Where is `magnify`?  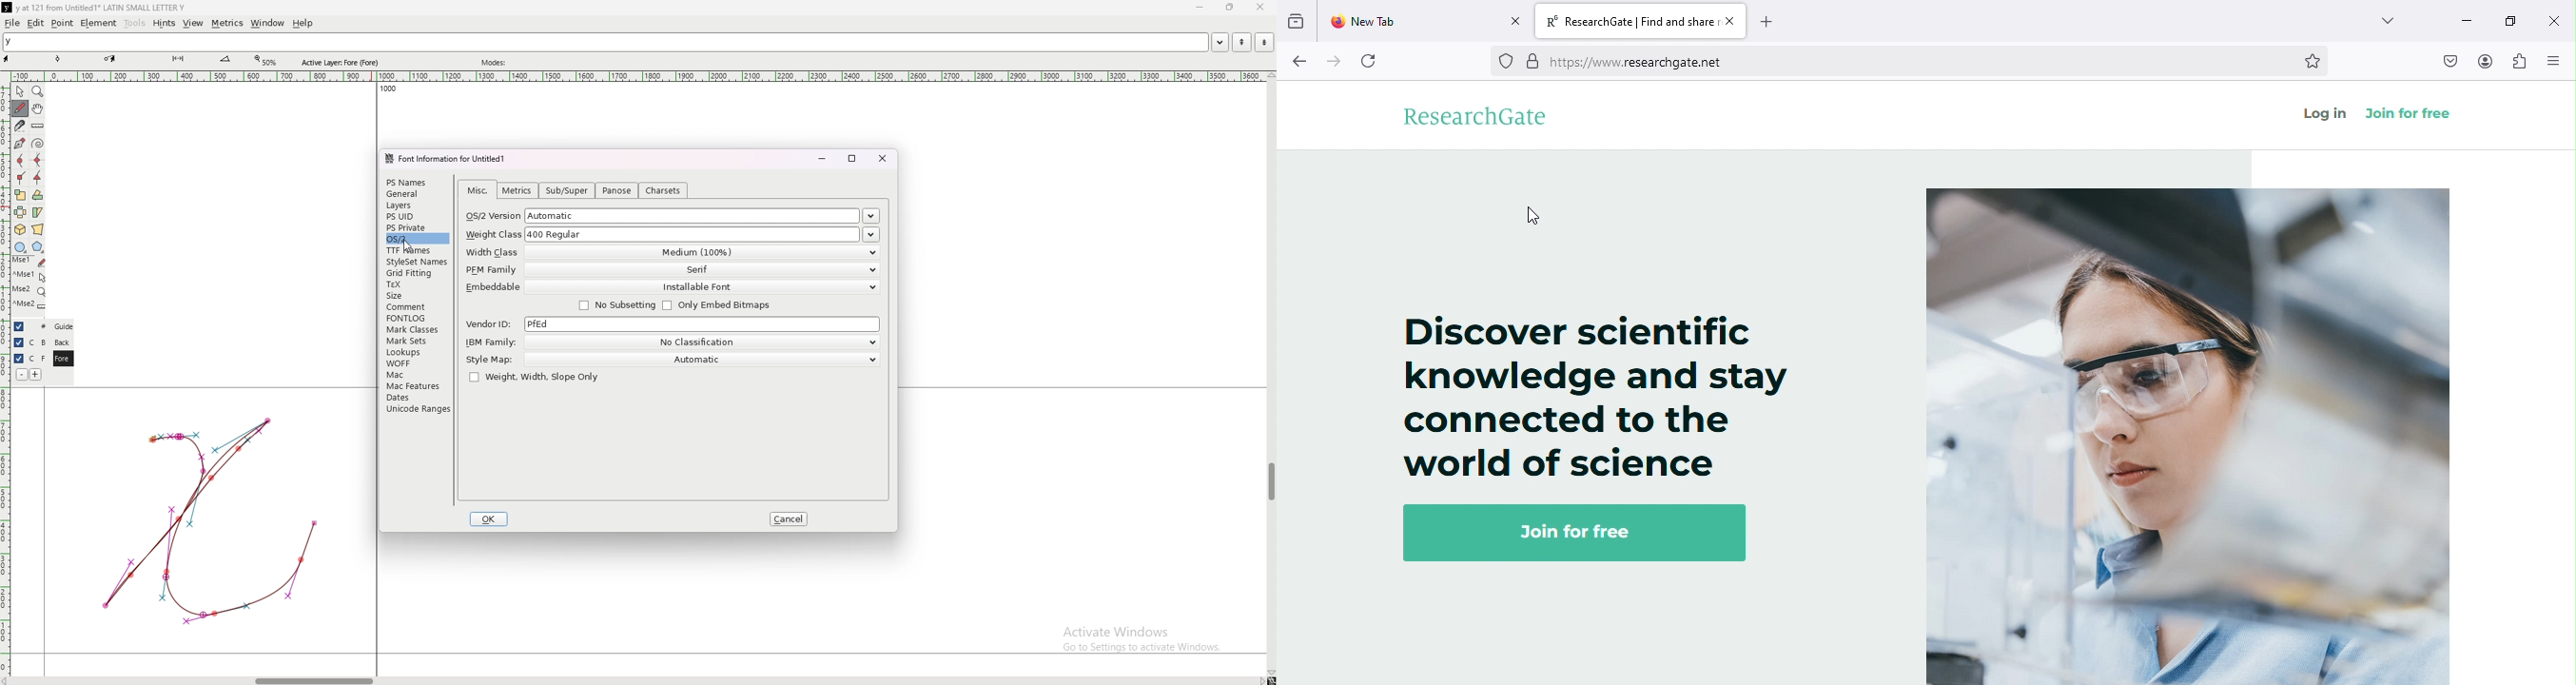 magnify is located at coordinates (38, 91).